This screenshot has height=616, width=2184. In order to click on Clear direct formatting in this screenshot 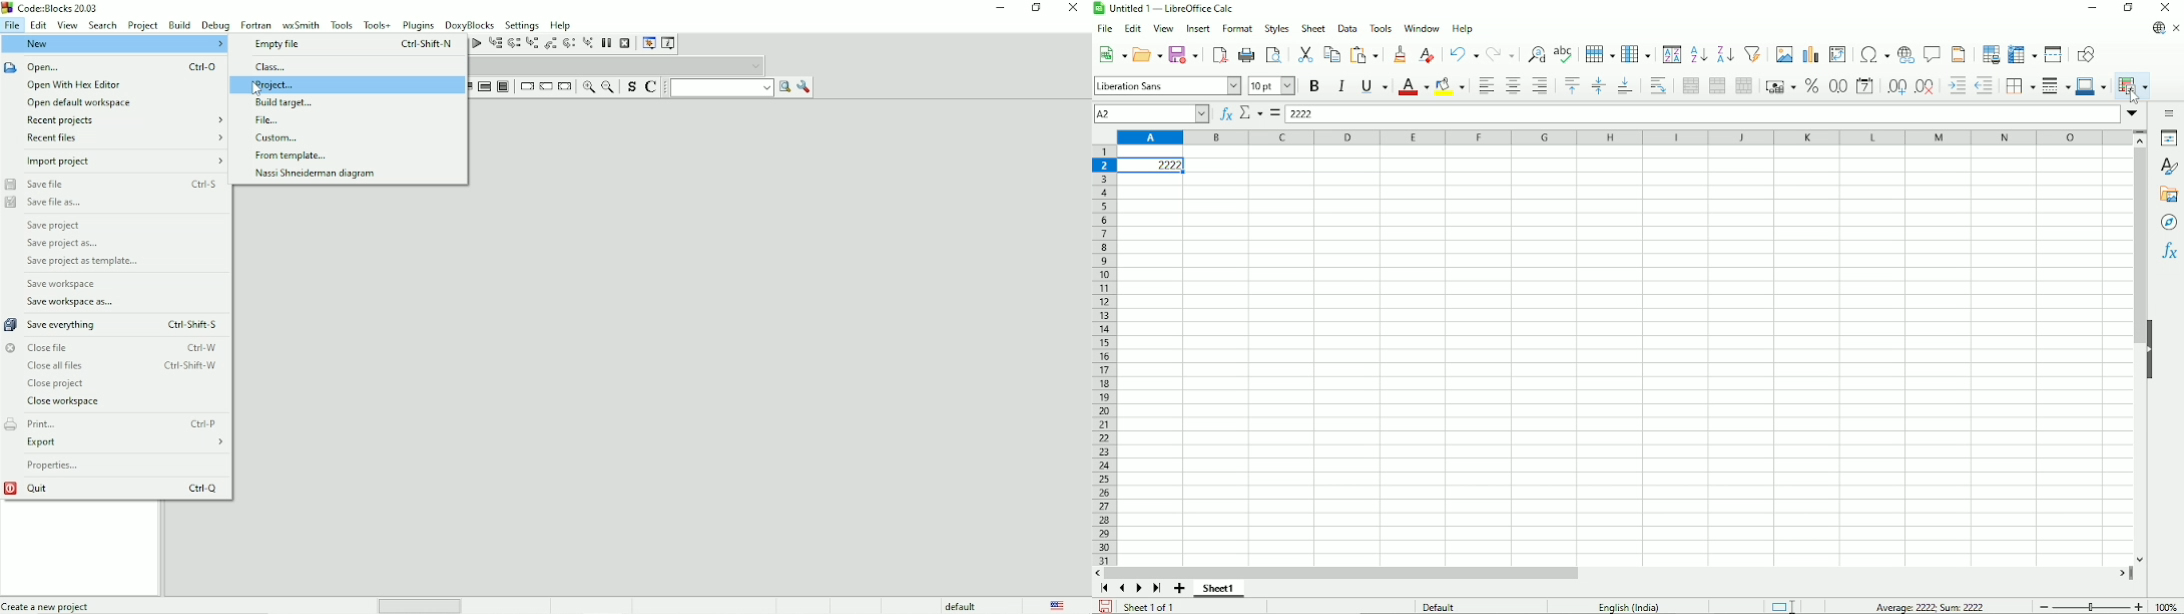, I will do `click(1426, 55)`.